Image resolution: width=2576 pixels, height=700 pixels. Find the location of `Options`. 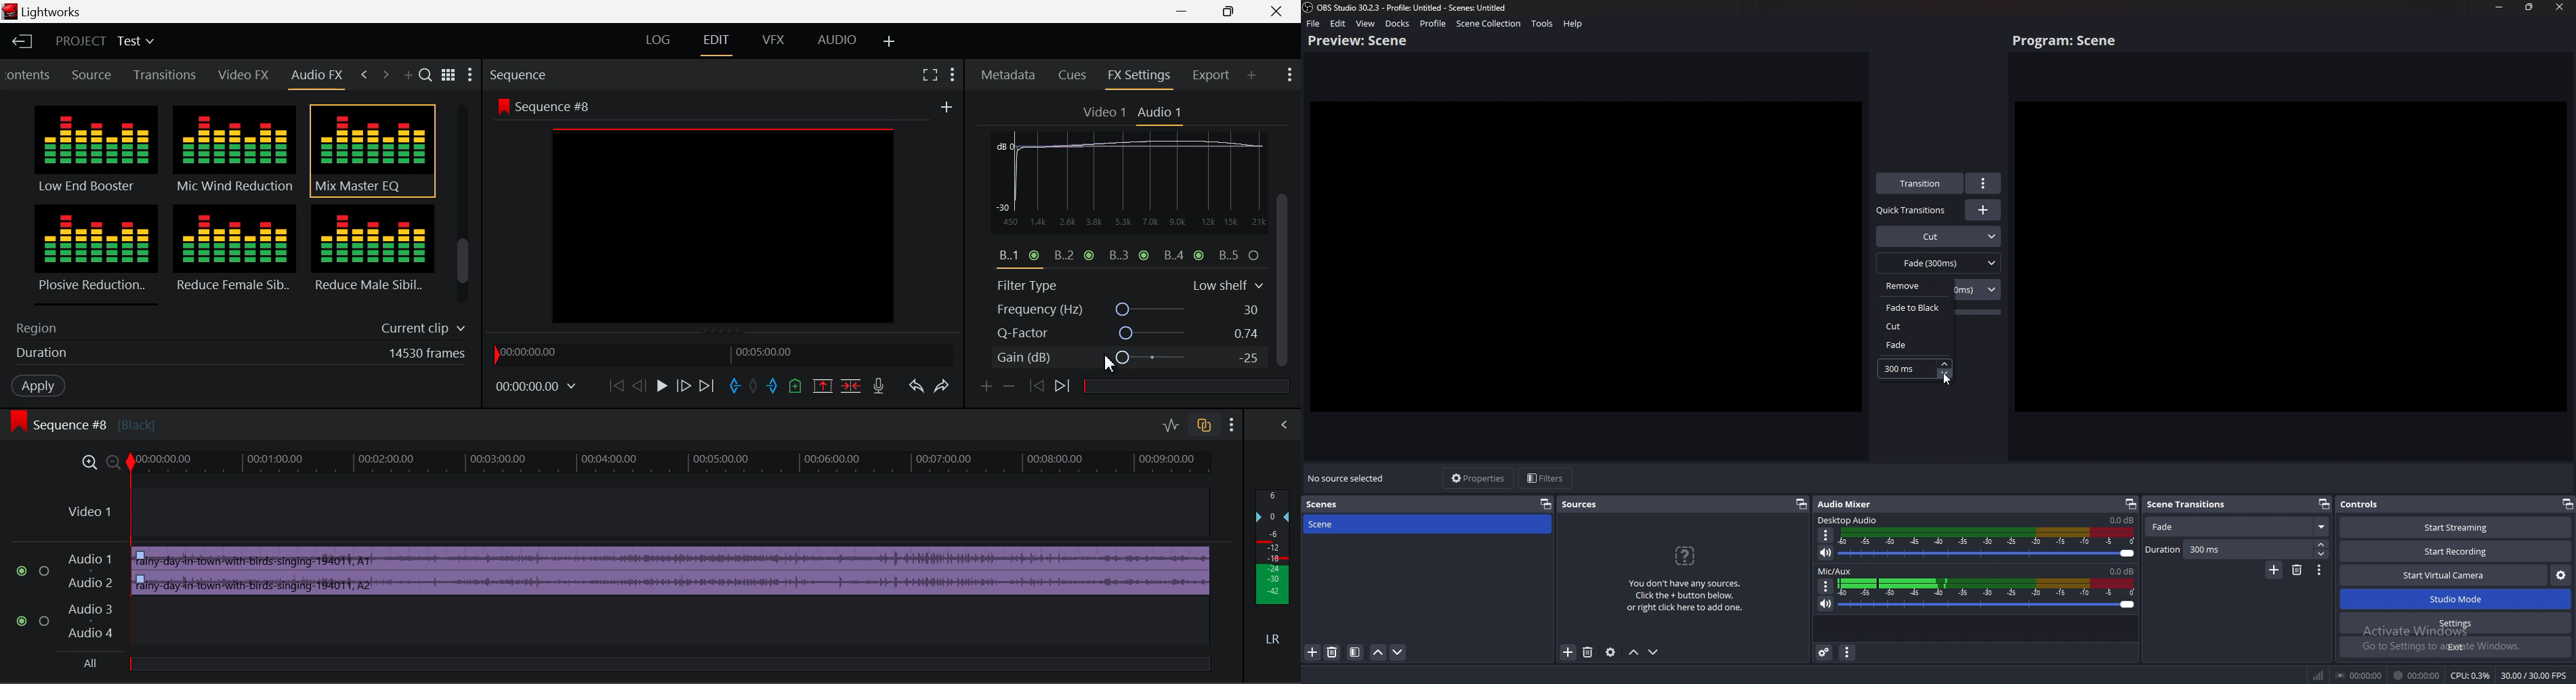

Options is located at coordinates (2320, 571).